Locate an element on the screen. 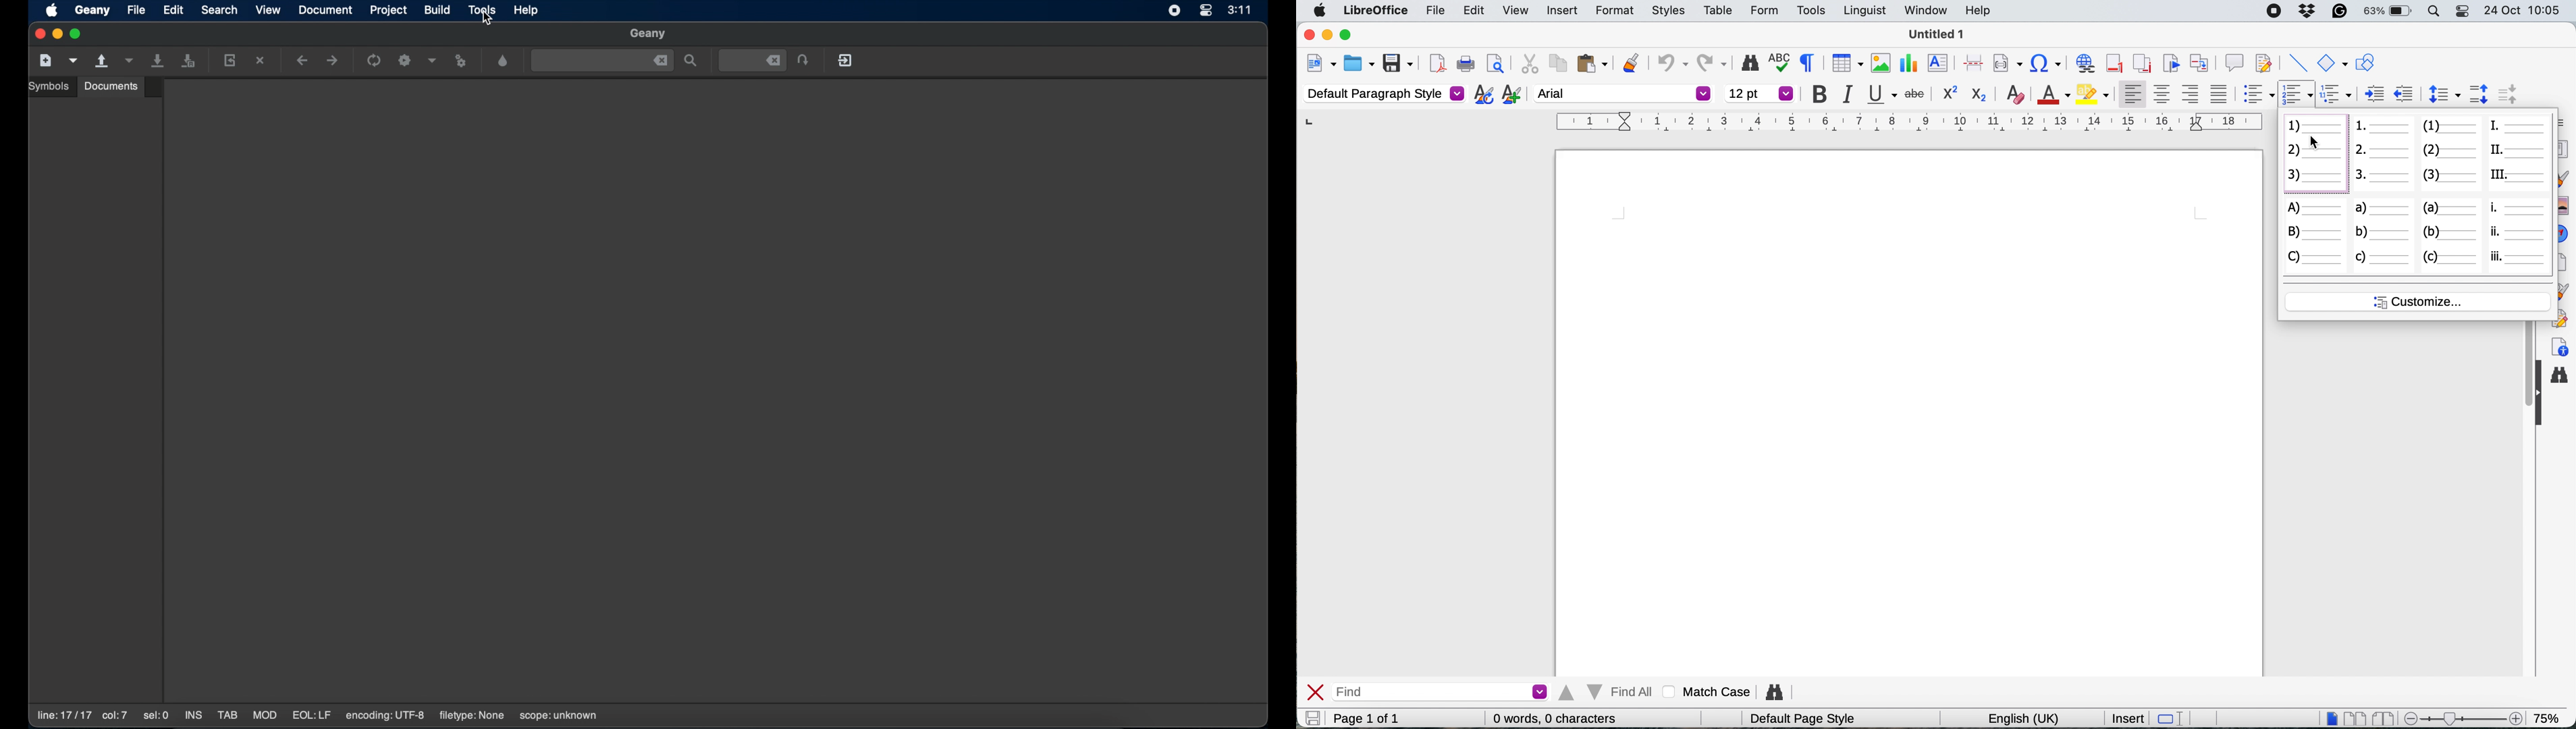  filetype: none is located at coordinates (471, 716).